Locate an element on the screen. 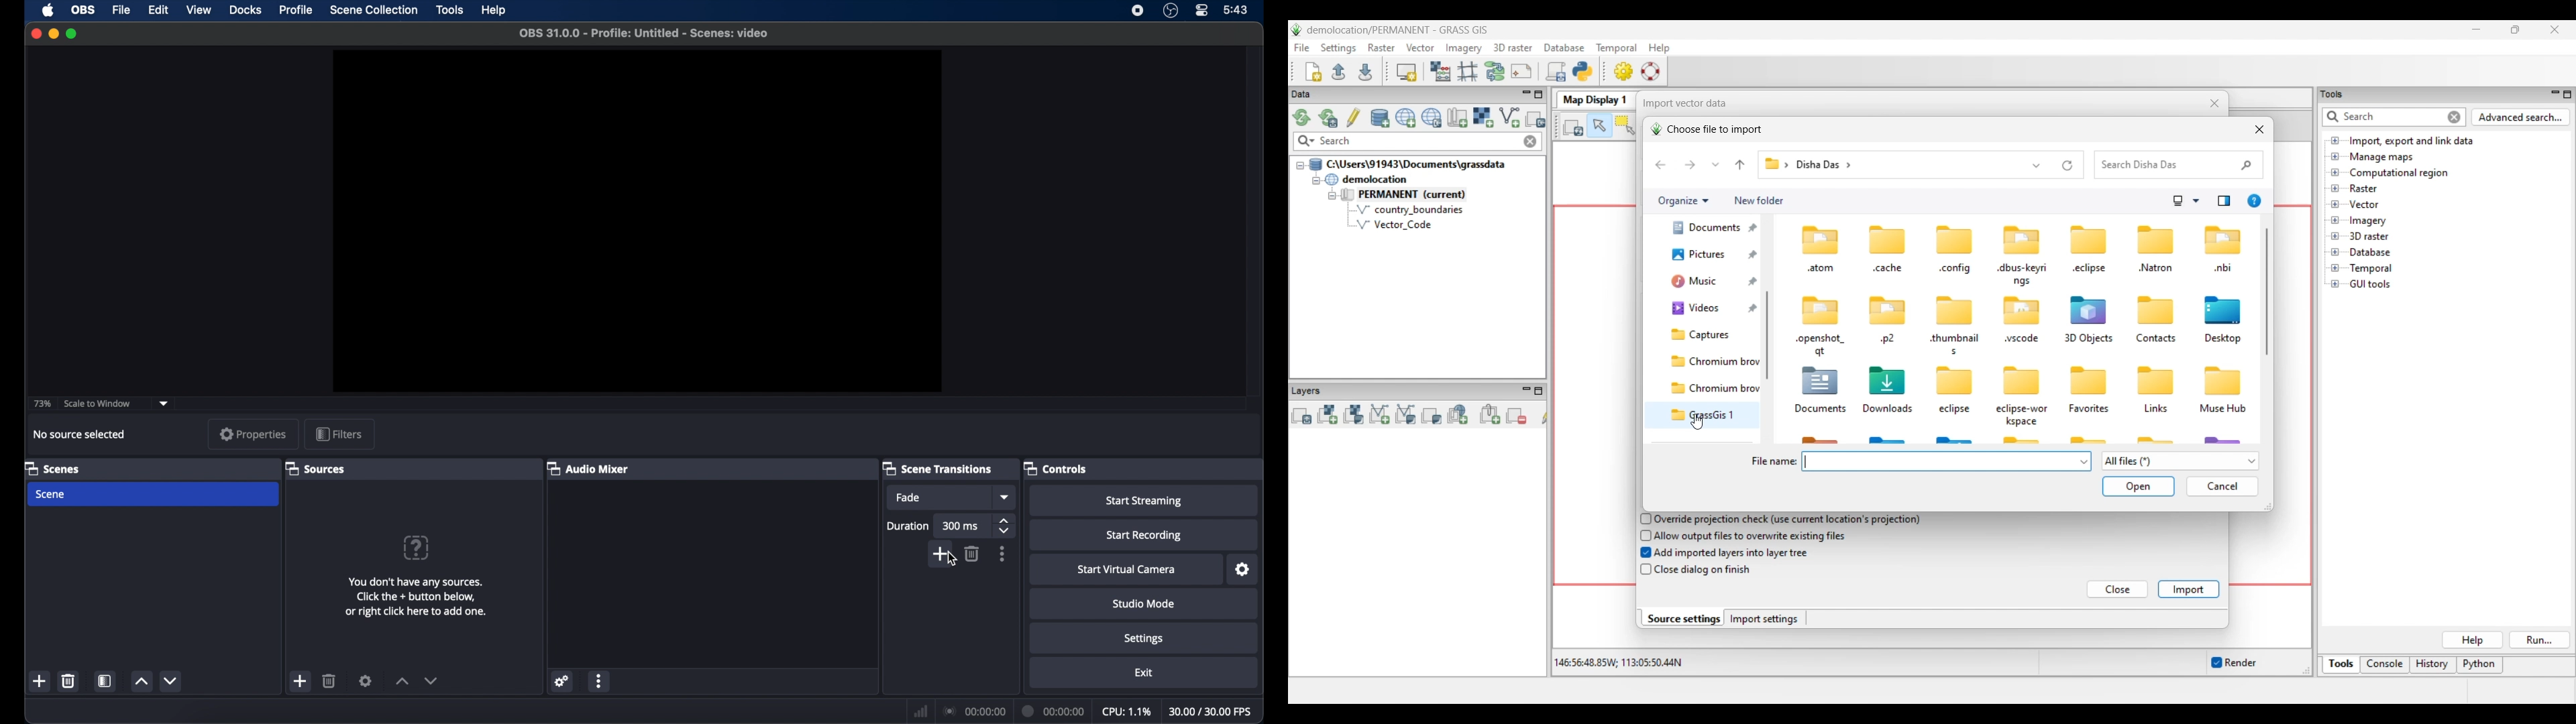 This screenshot has height=728, width=2576. duration is located at coordinates (909, 525).